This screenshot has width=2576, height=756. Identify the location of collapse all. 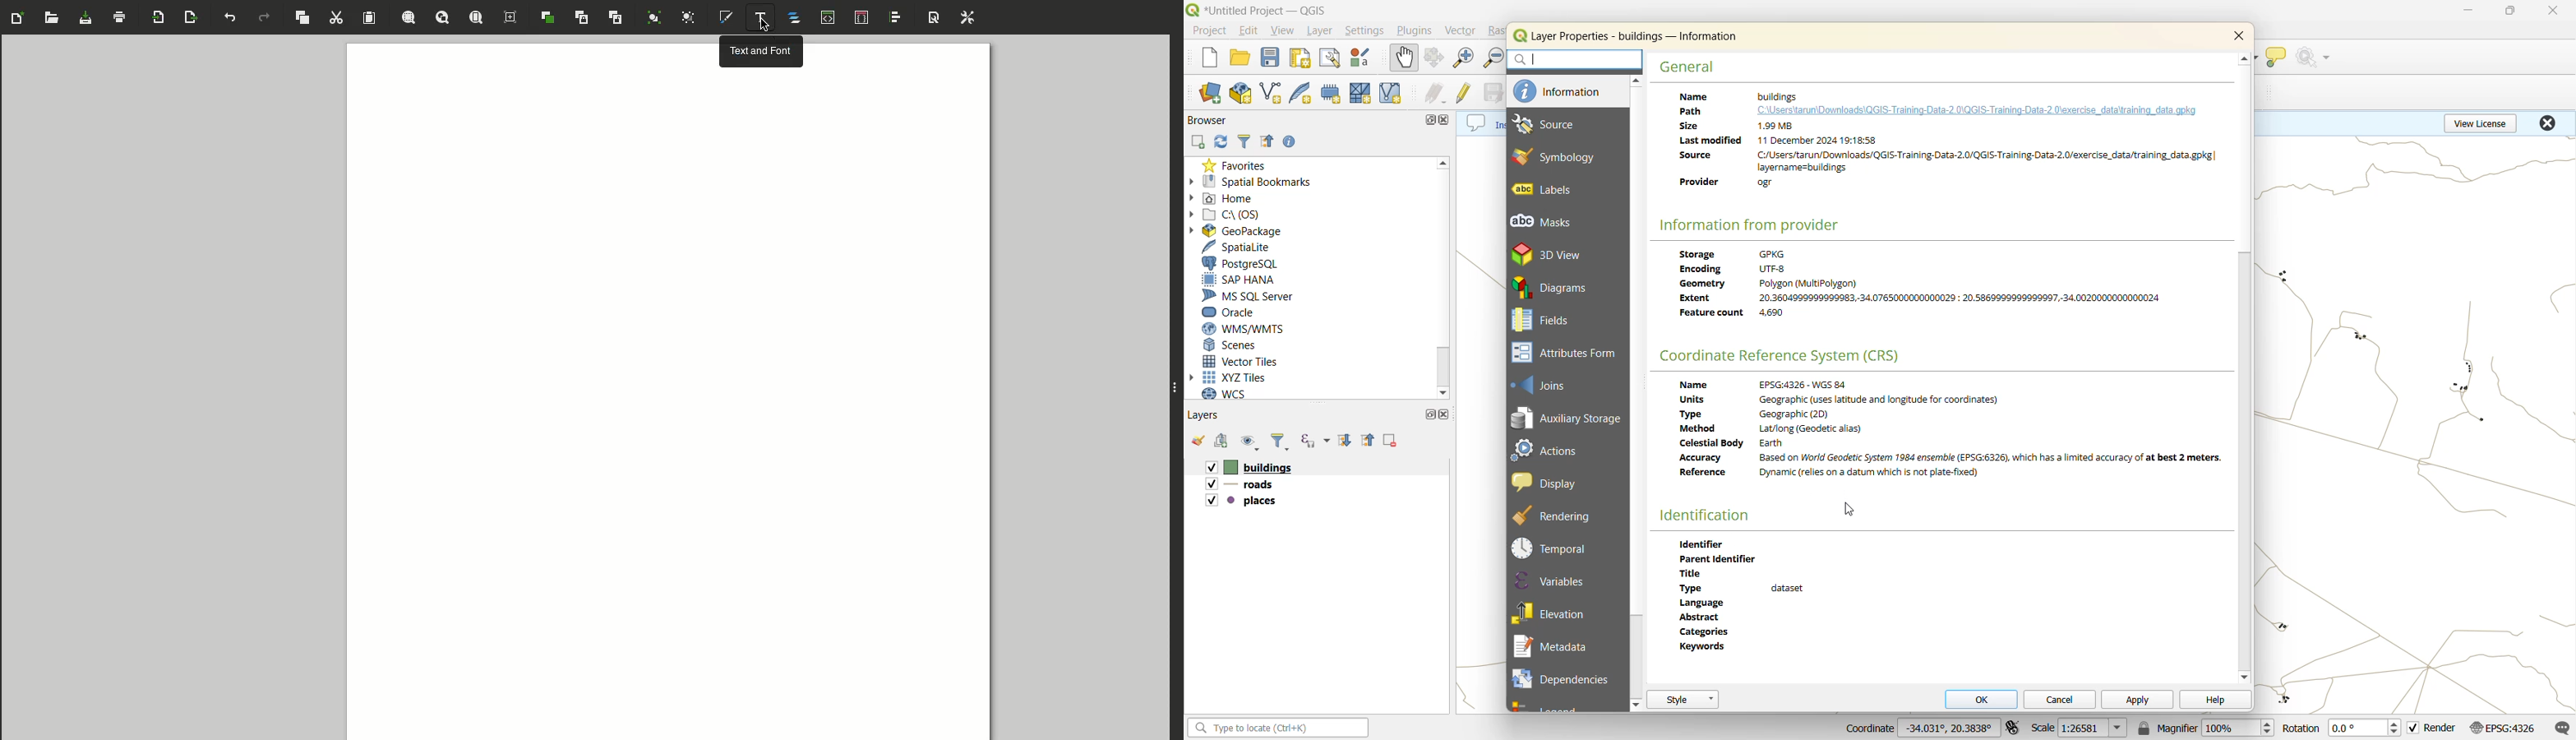
(1271, 143).